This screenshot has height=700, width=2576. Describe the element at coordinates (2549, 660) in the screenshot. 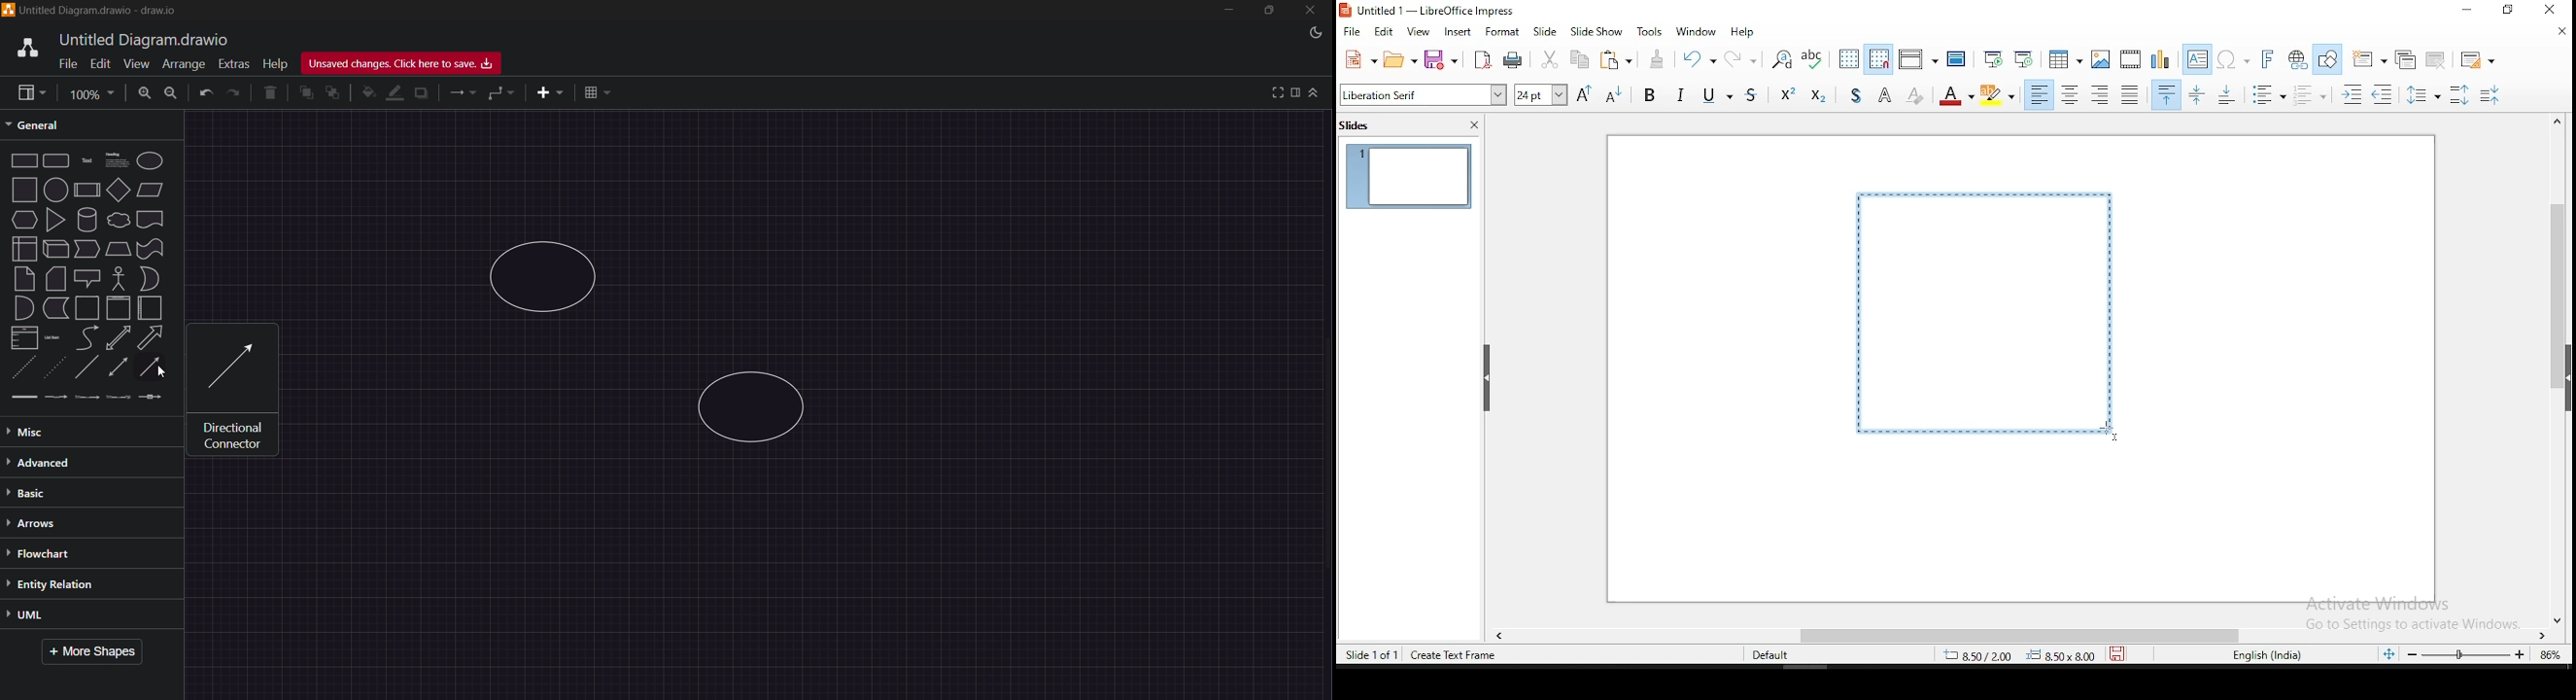

I see `zoom level` at that location.